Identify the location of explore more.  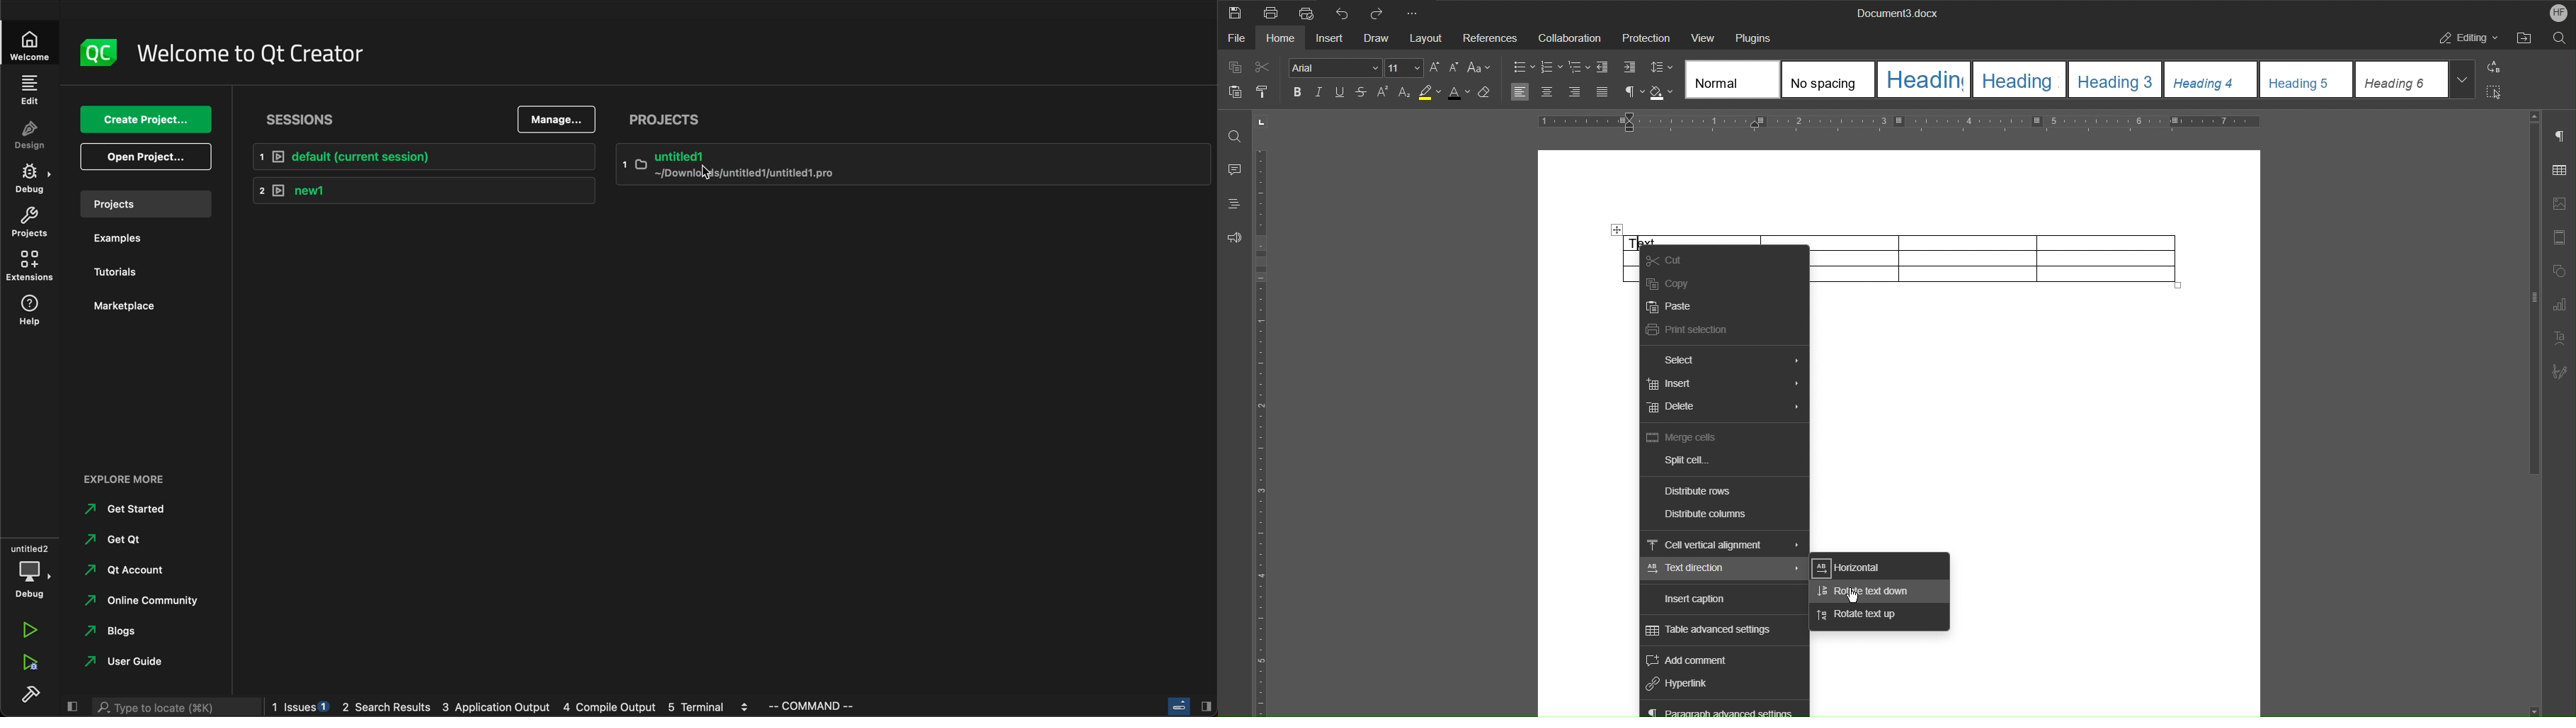
(126, 482).